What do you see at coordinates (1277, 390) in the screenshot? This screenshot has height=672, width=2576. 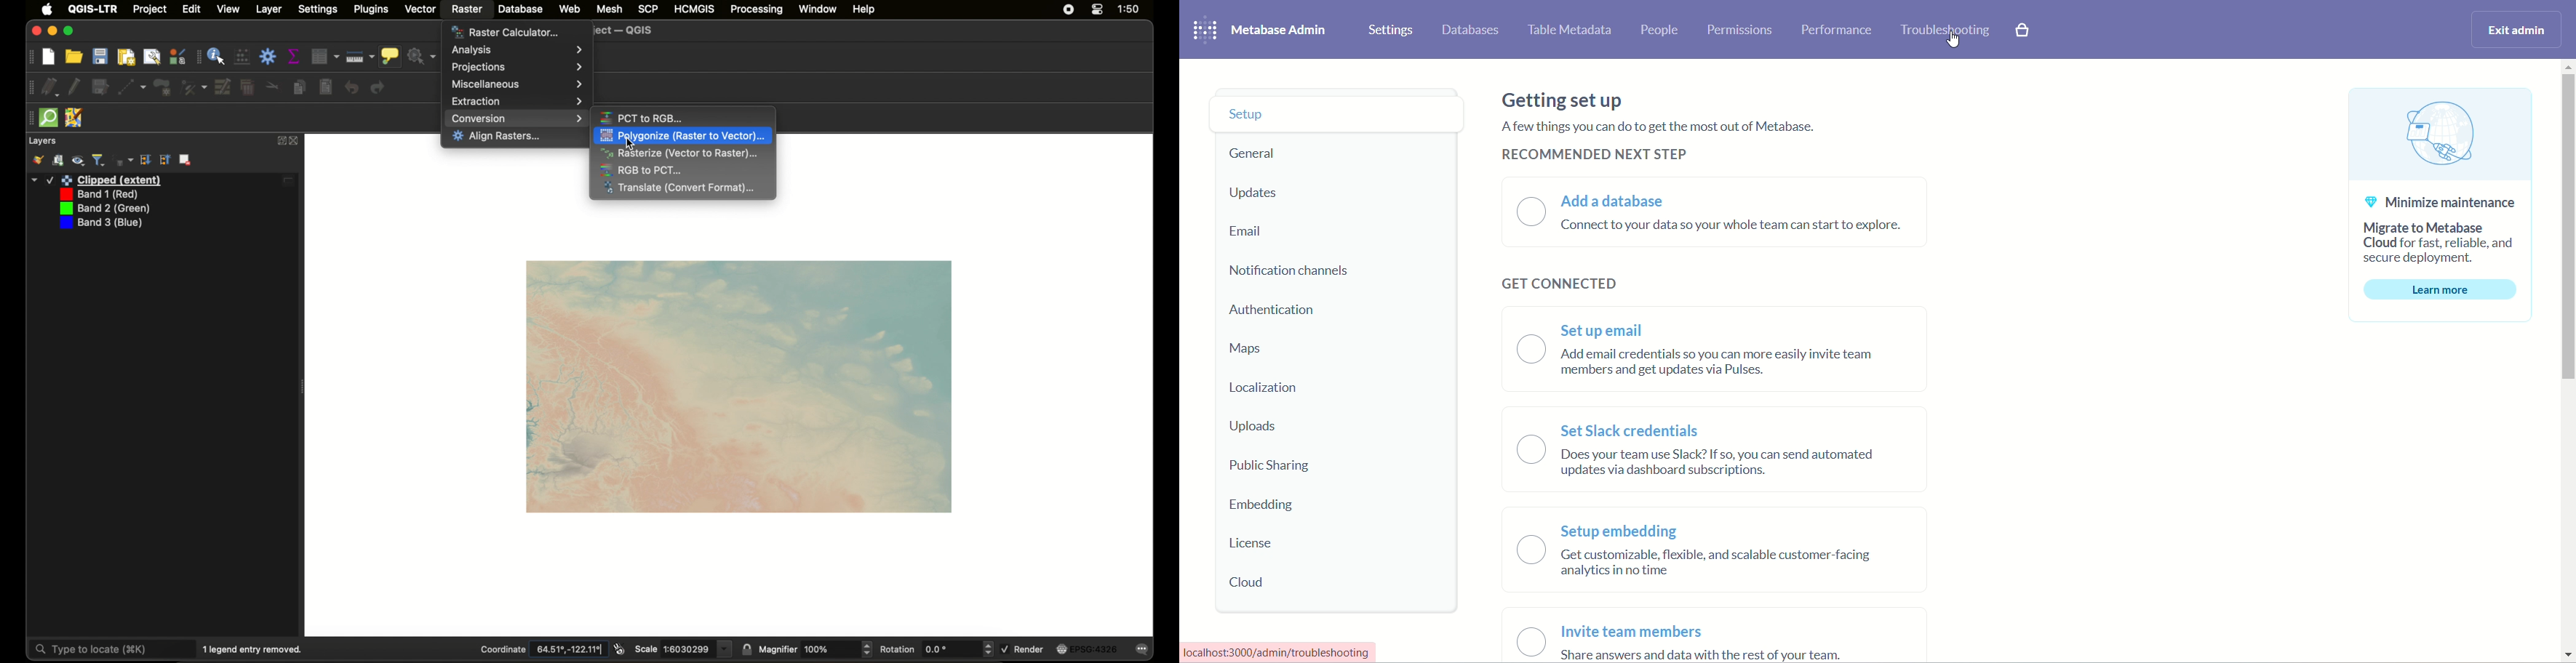 I see `localization` at bounding box center [1277, 390].